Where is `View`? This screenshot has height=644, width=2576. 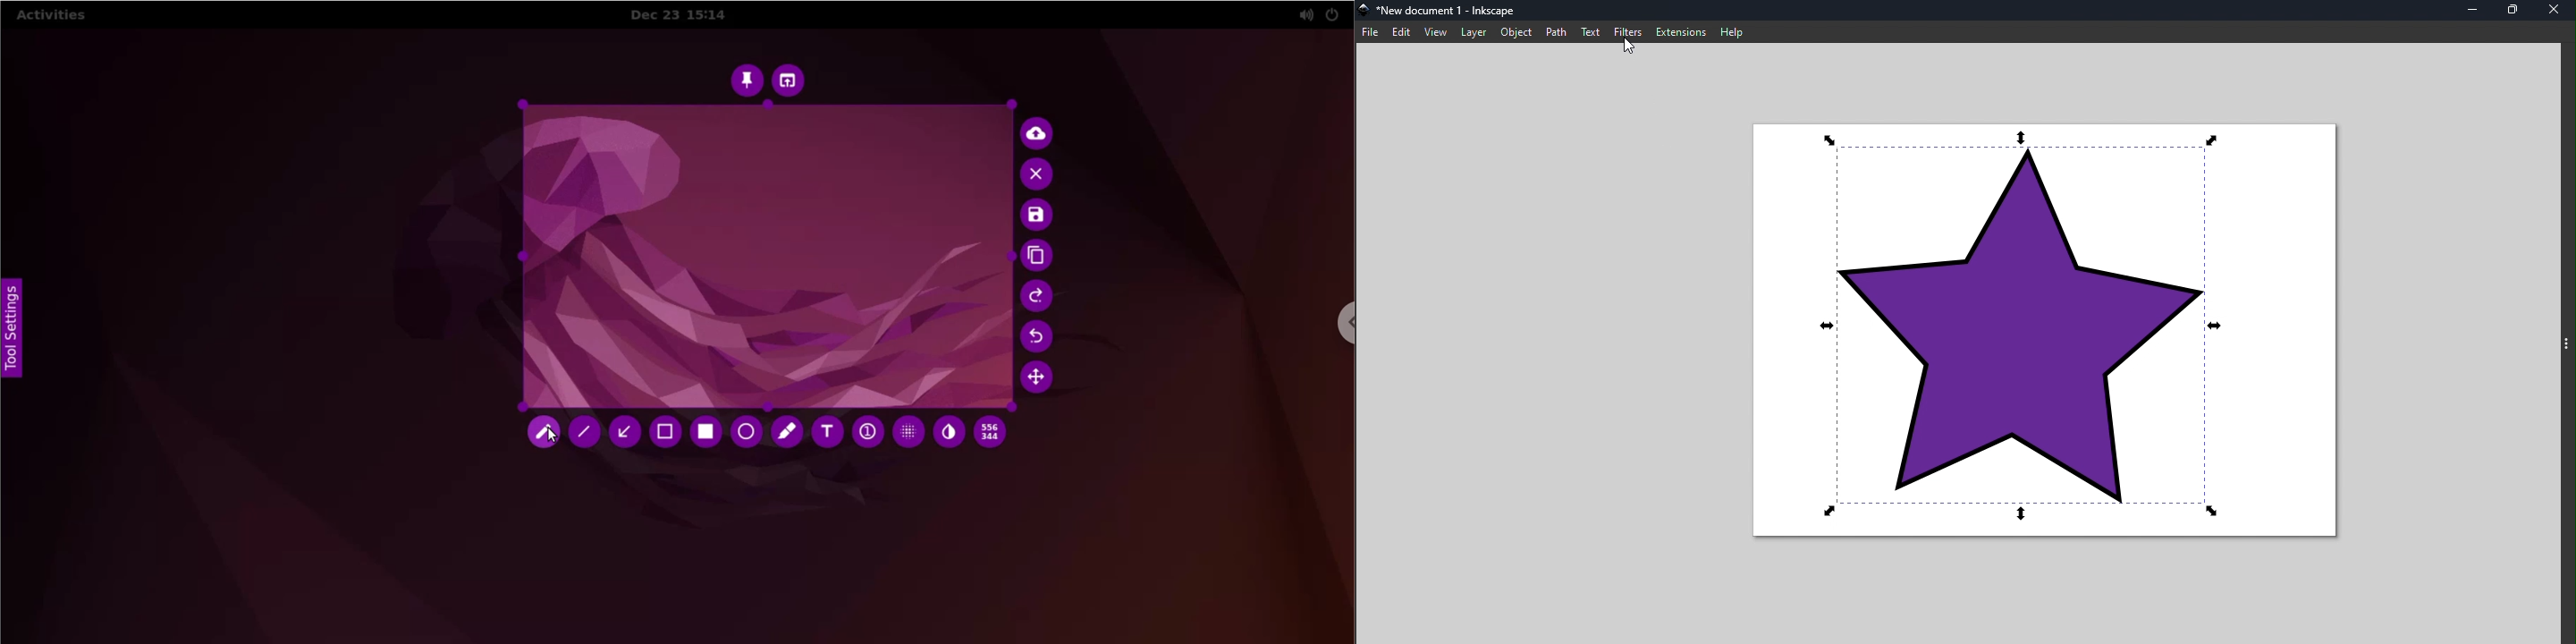 View is located at coordinates (1435, 31).